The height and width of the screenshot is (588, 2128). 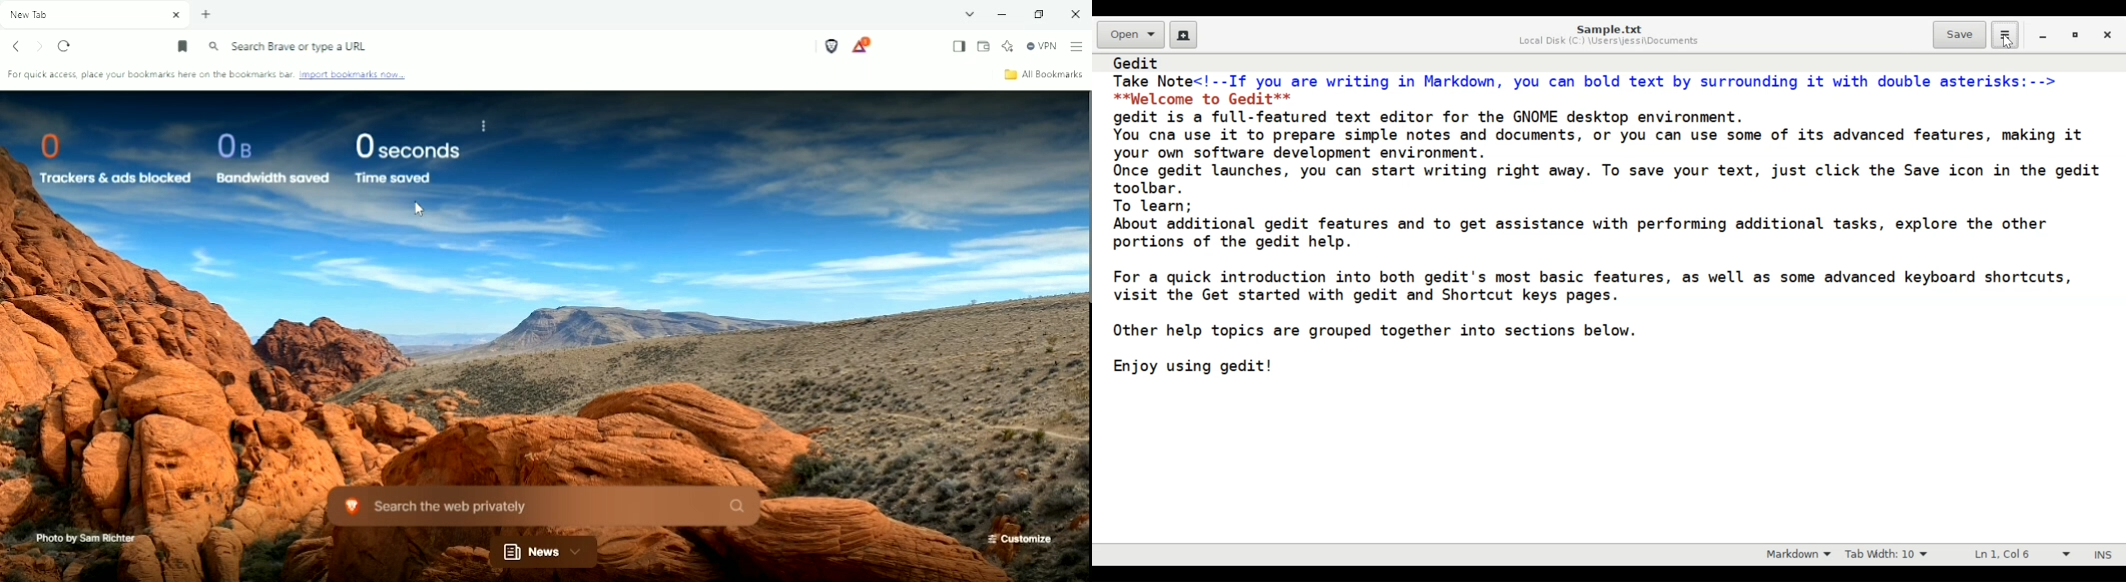 What do you see at coordinates (1043, 74) in the screenshot?
I see `All Bookmarks` at bounding box center [1043, 74].